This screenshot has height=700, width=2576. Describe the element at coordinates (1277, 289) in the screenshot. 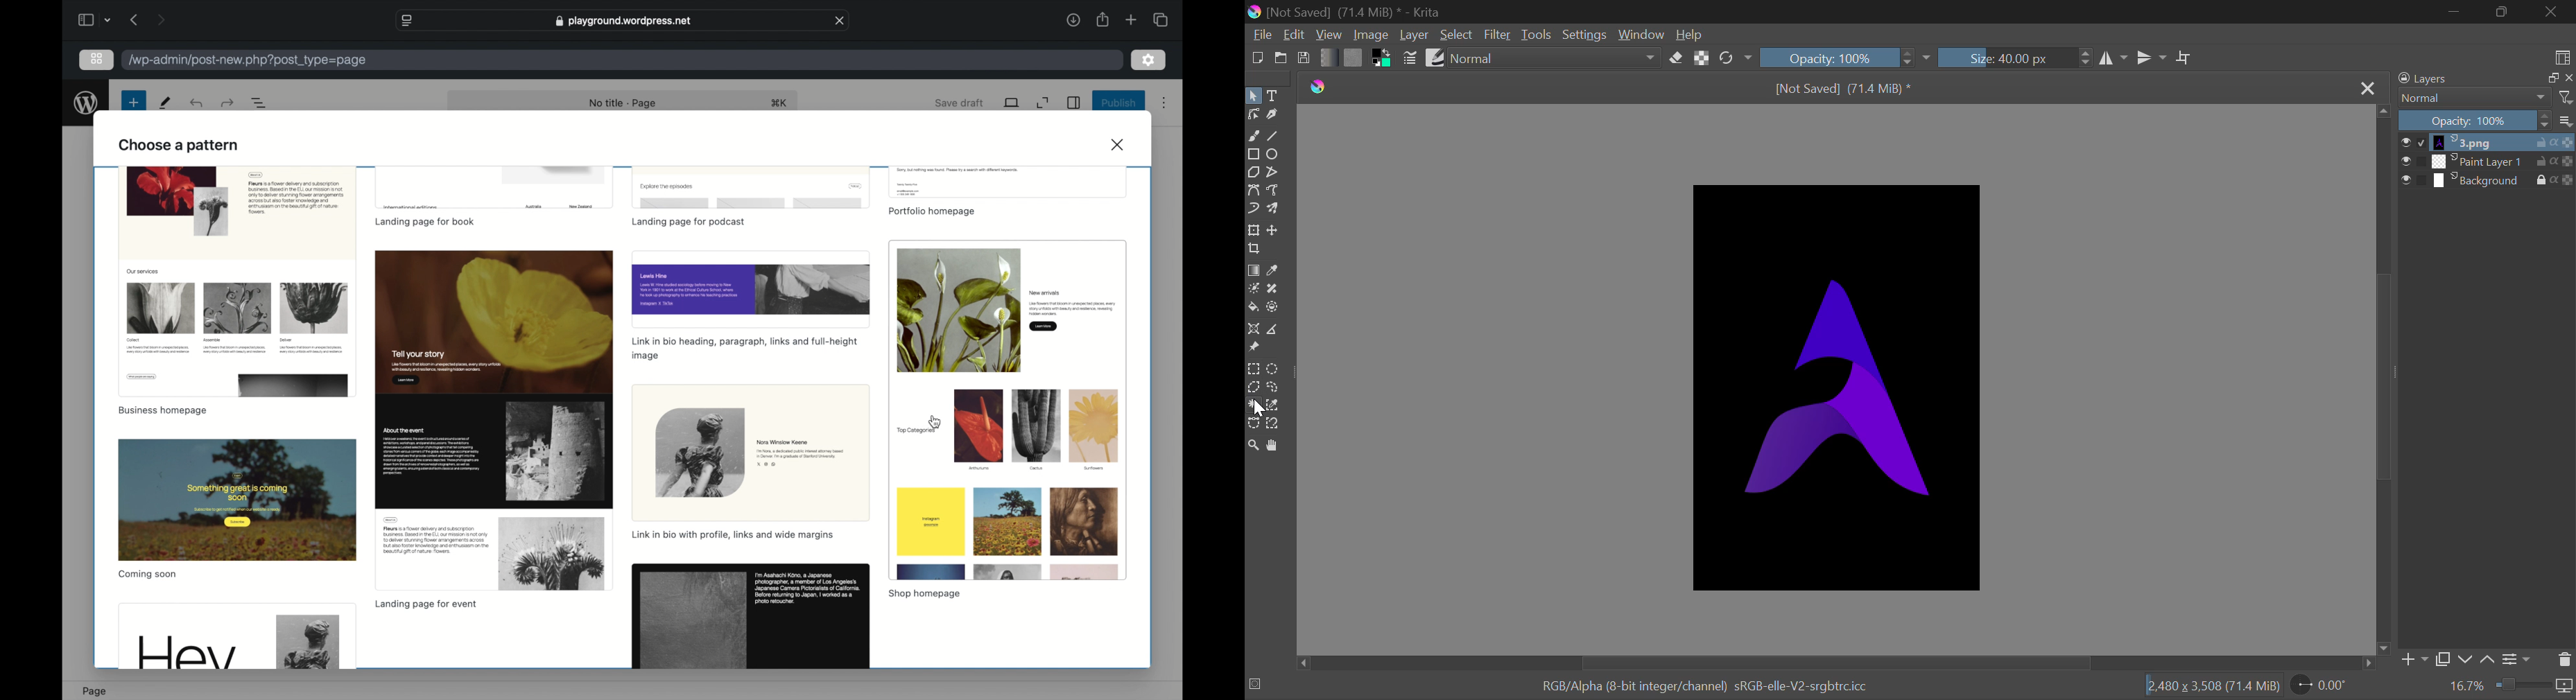

I see `Smart Patch Tool` at that location.